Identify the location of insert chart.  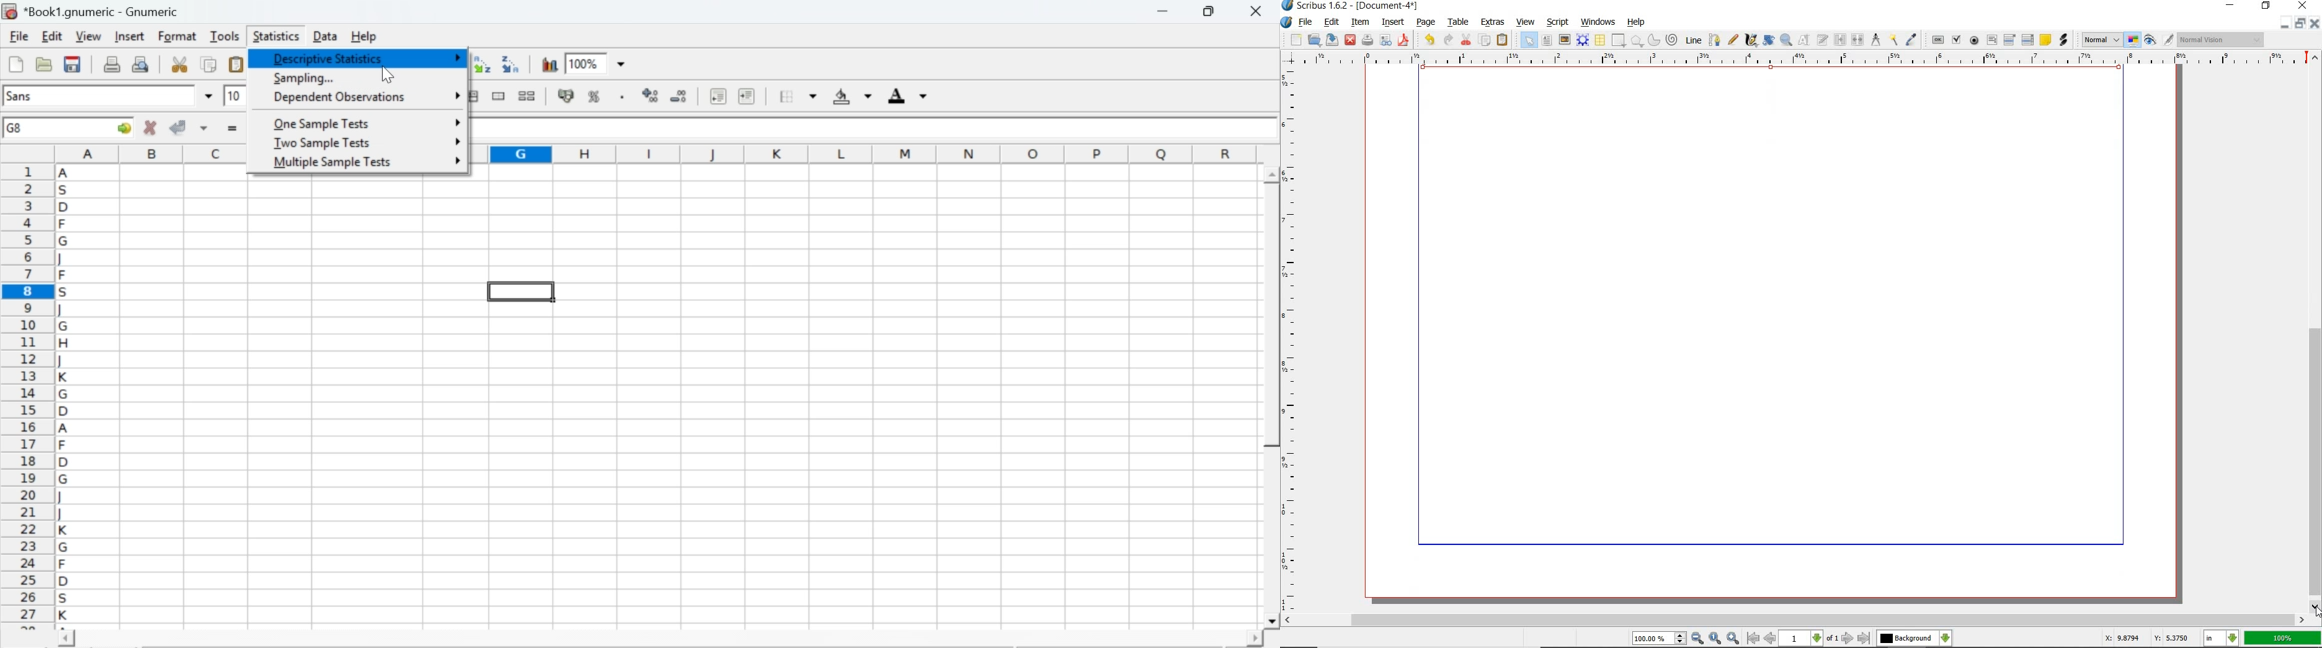
(550, 63).